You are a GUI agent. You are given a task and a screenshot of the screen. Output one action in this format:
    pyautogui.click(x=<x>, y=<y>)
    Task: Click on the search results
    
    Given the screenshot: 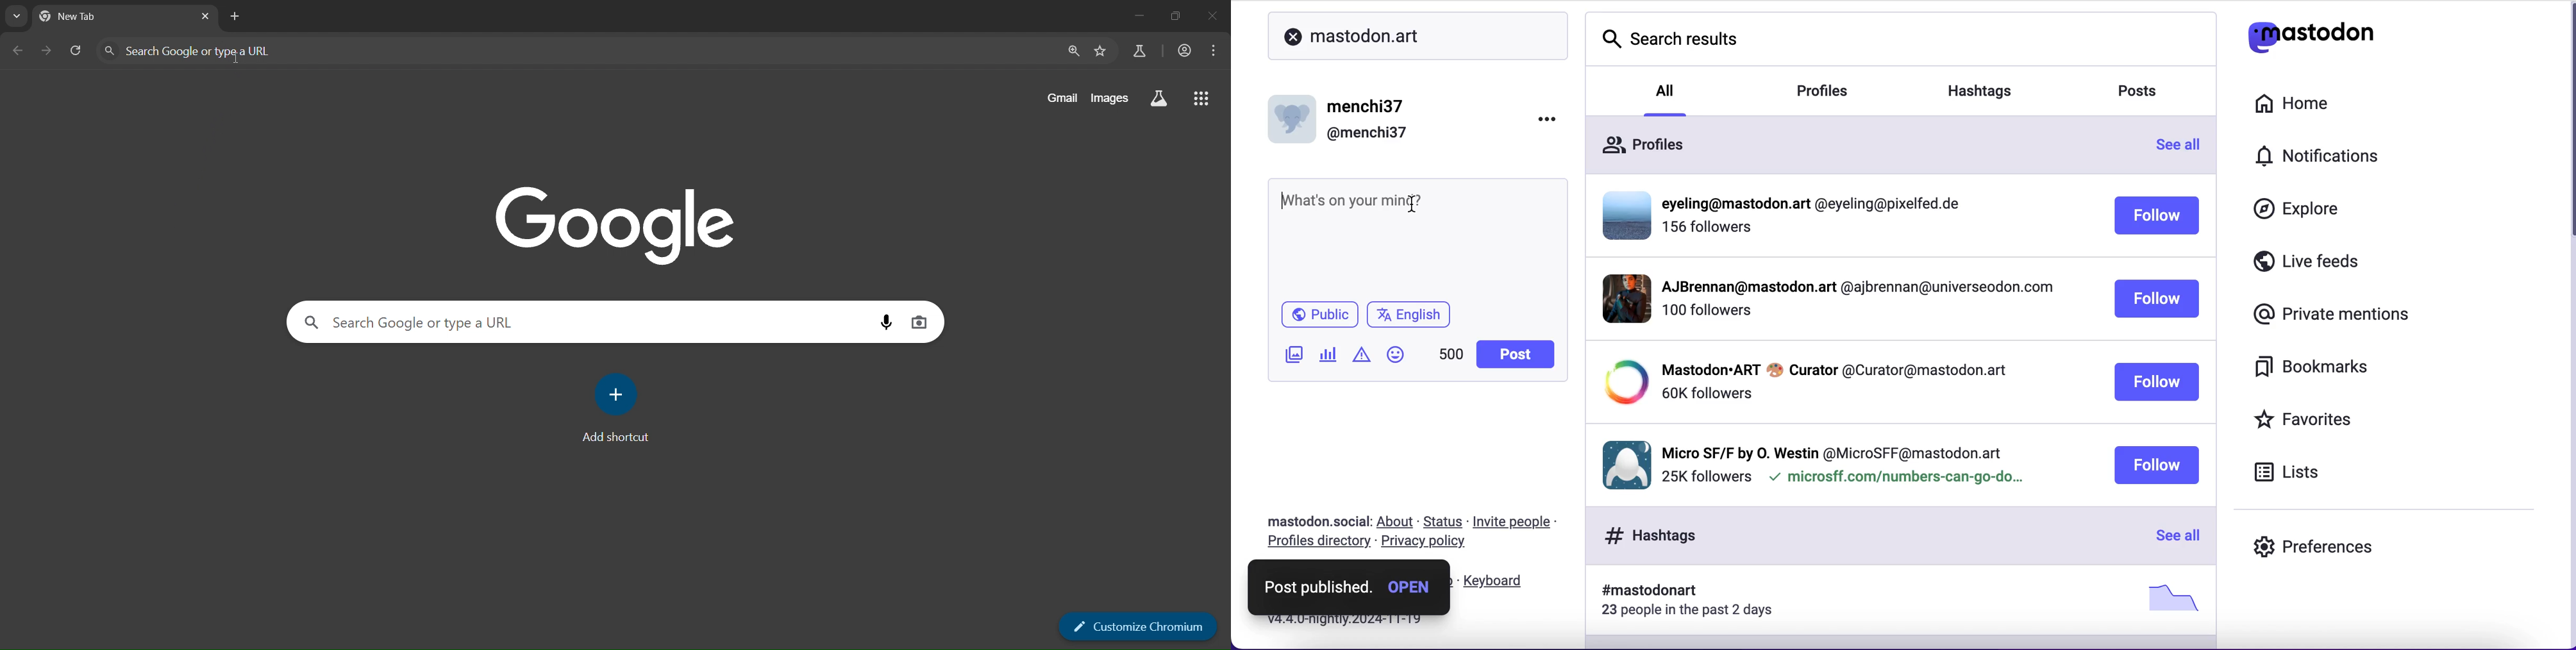 What is the action you would take?
    pyautogui.click(x=1678, y=36)
    